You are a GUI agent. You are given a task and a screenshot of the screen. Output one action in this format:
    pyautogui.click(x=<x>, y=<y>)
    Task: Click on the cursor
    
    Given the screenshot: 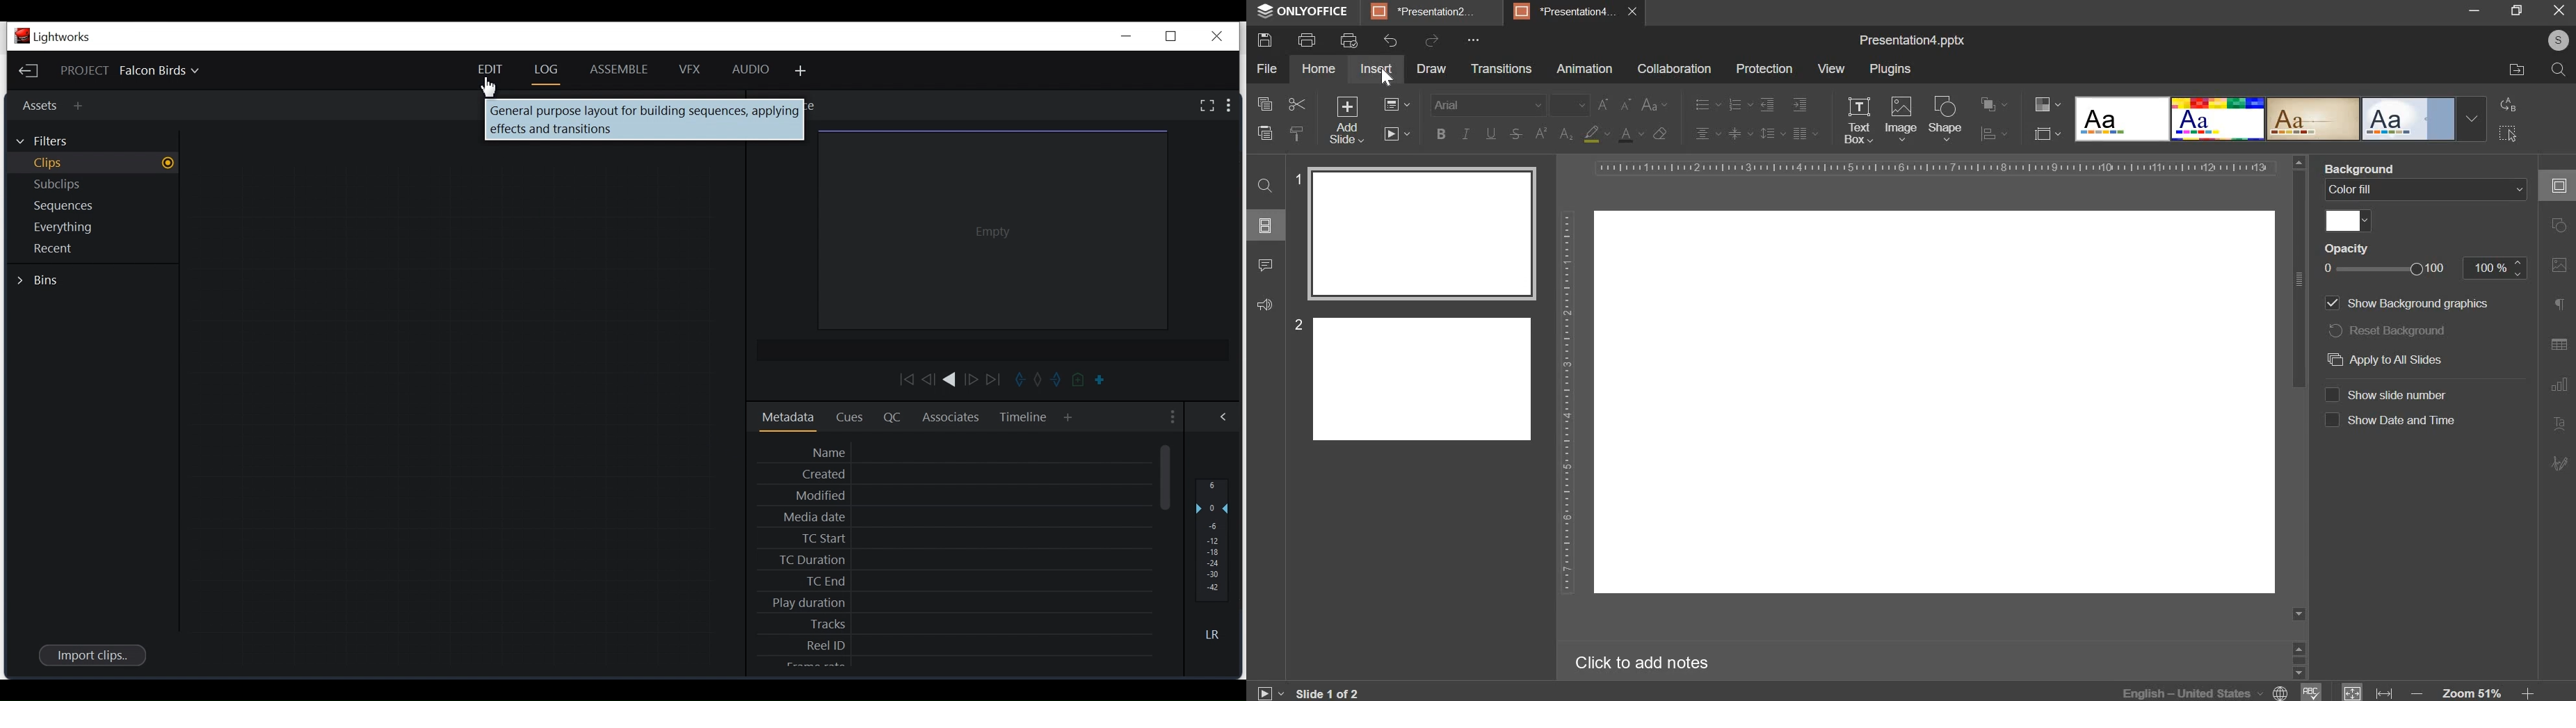 What is the action you would take?
    pyautogui.click(x=1388, y=79)
    